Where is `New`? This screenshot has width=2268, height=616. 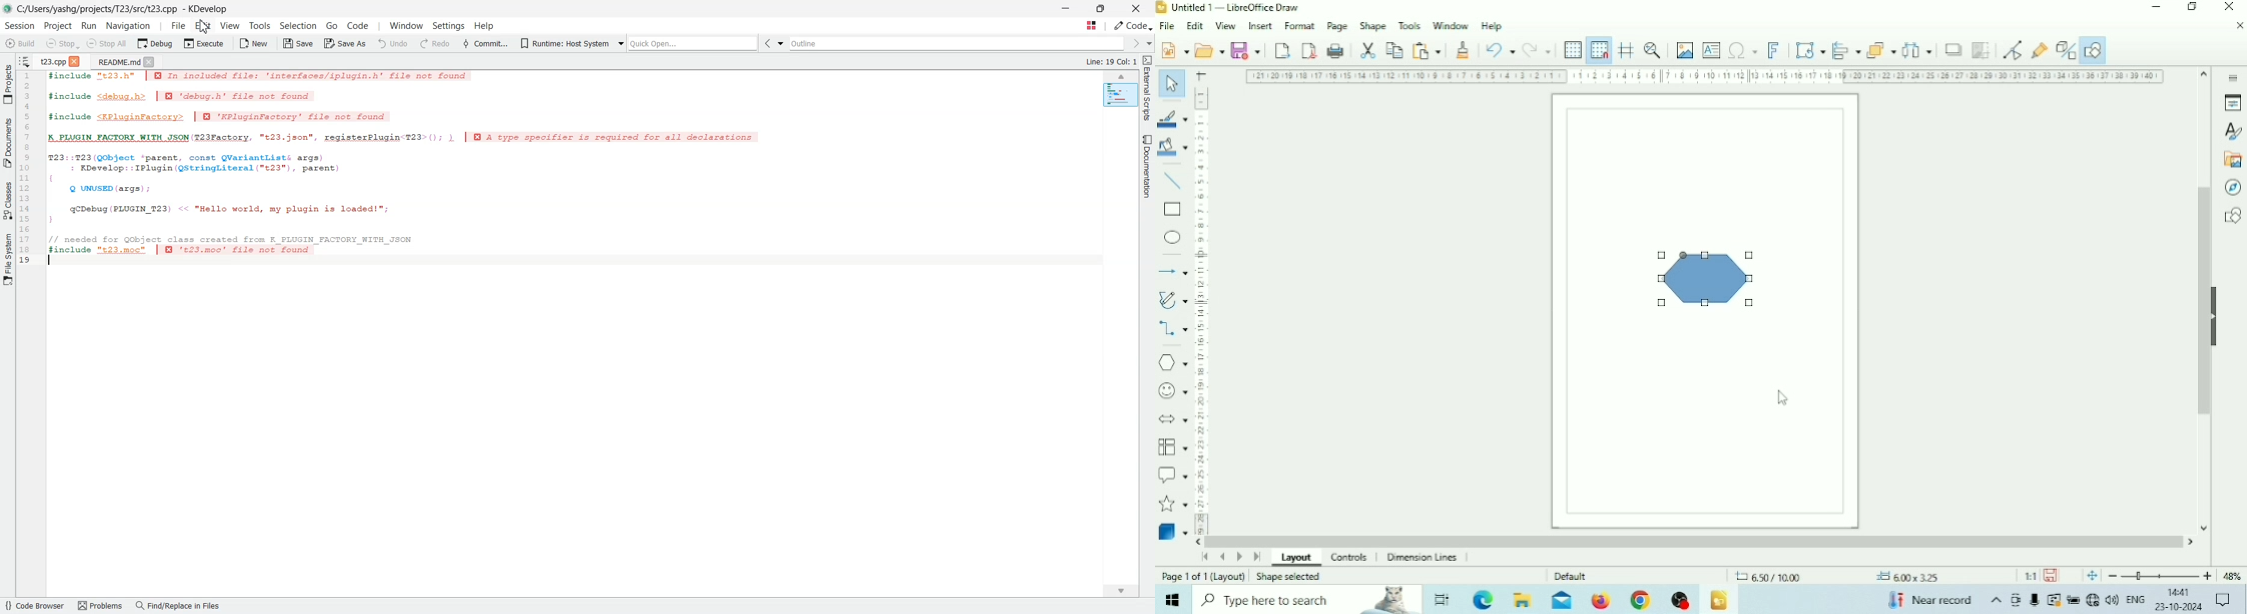
New is located at coordinates (1173, 49).